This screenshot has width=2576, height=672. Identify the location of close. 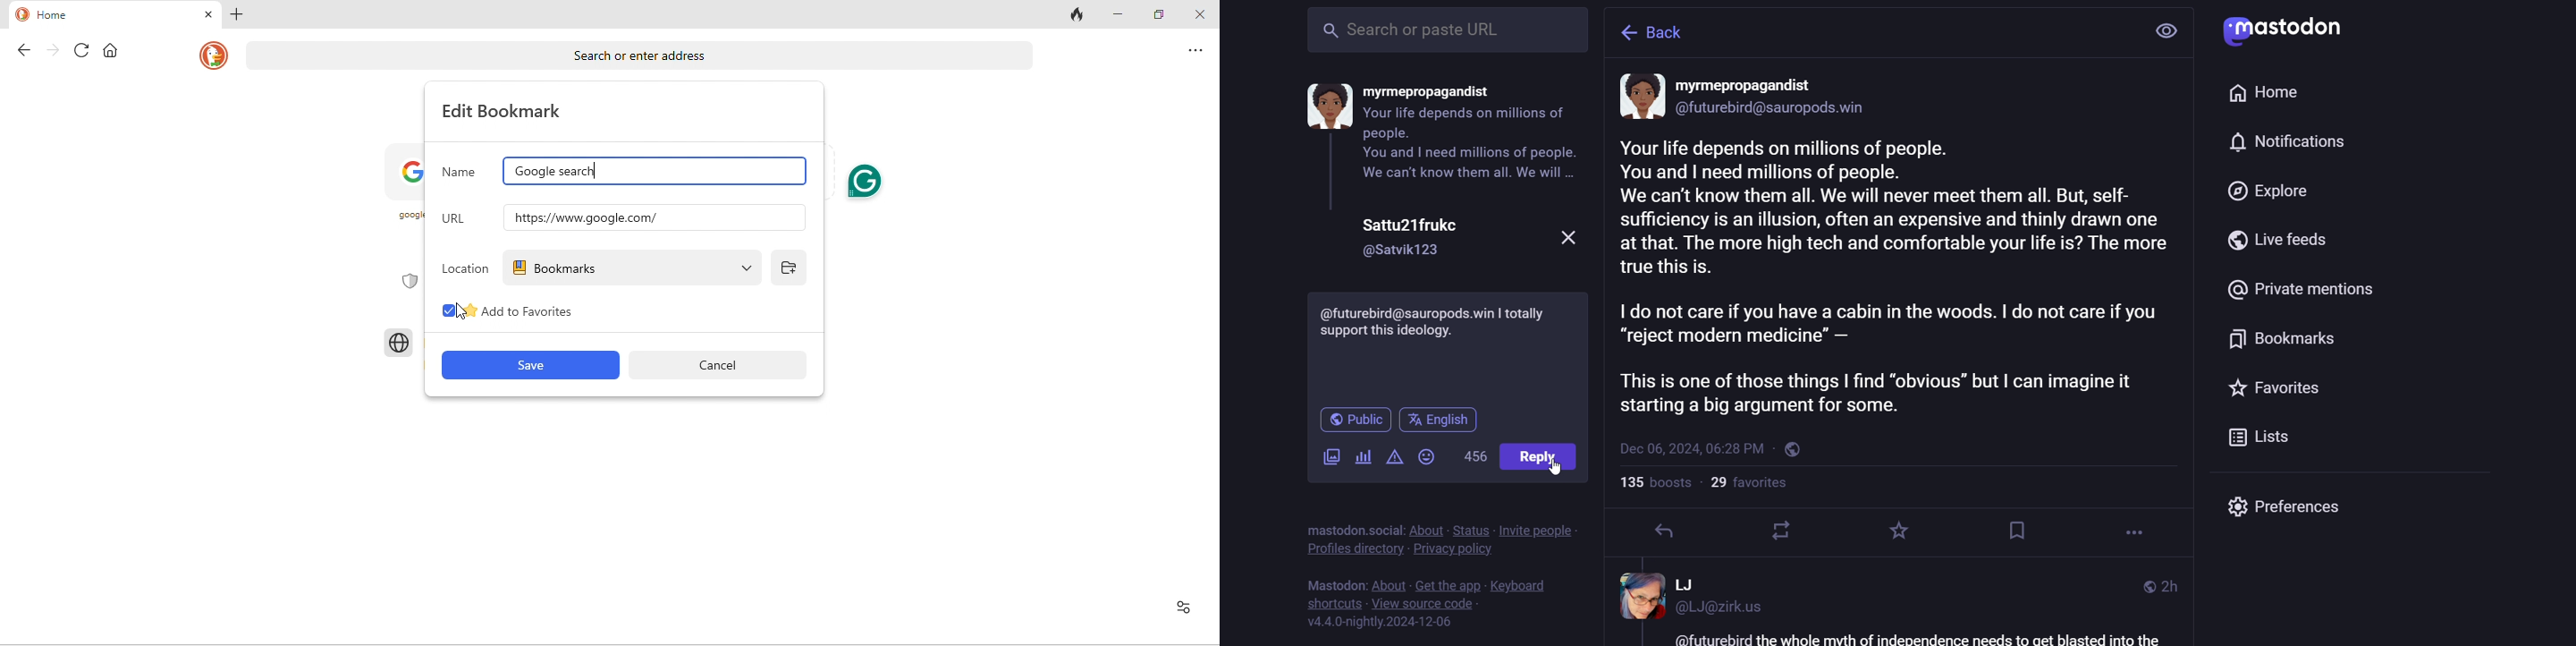
(1570, 236).